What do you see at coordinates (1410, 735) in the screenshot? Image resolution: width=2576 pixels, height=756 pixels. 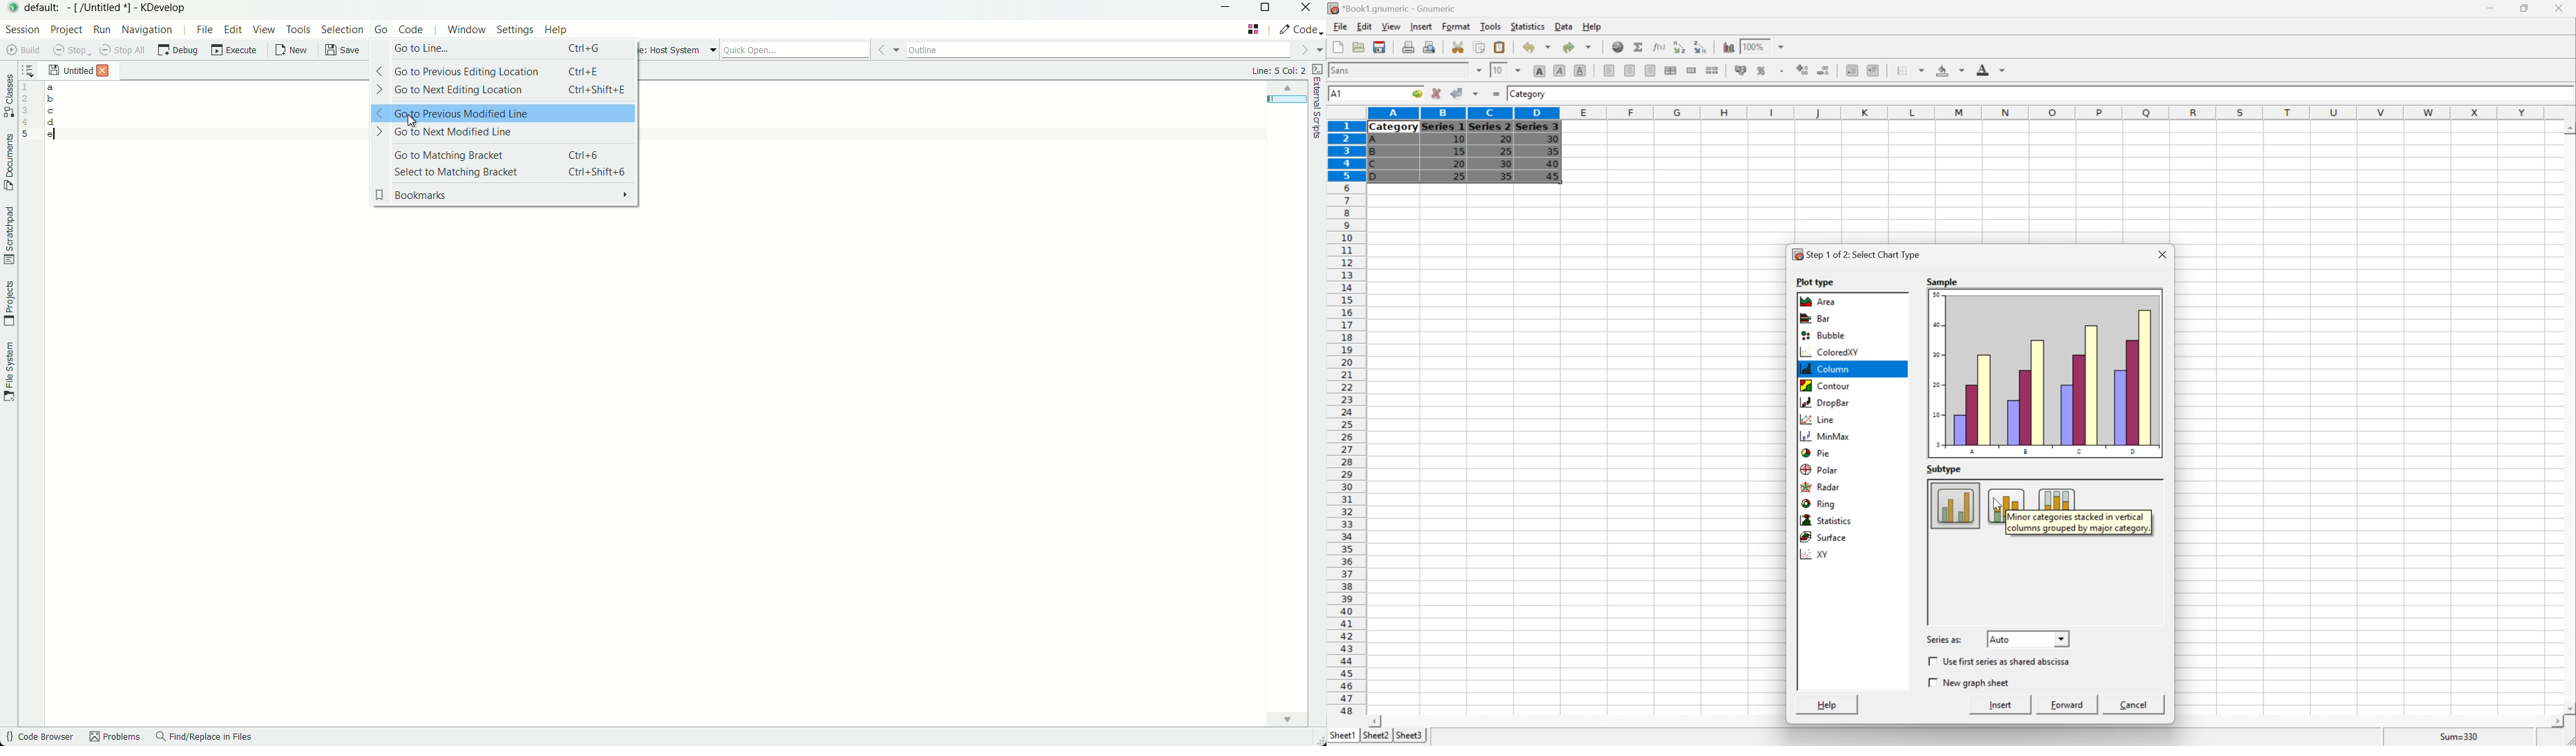 I see `Sheet3` at bounding box center [1410, 735].